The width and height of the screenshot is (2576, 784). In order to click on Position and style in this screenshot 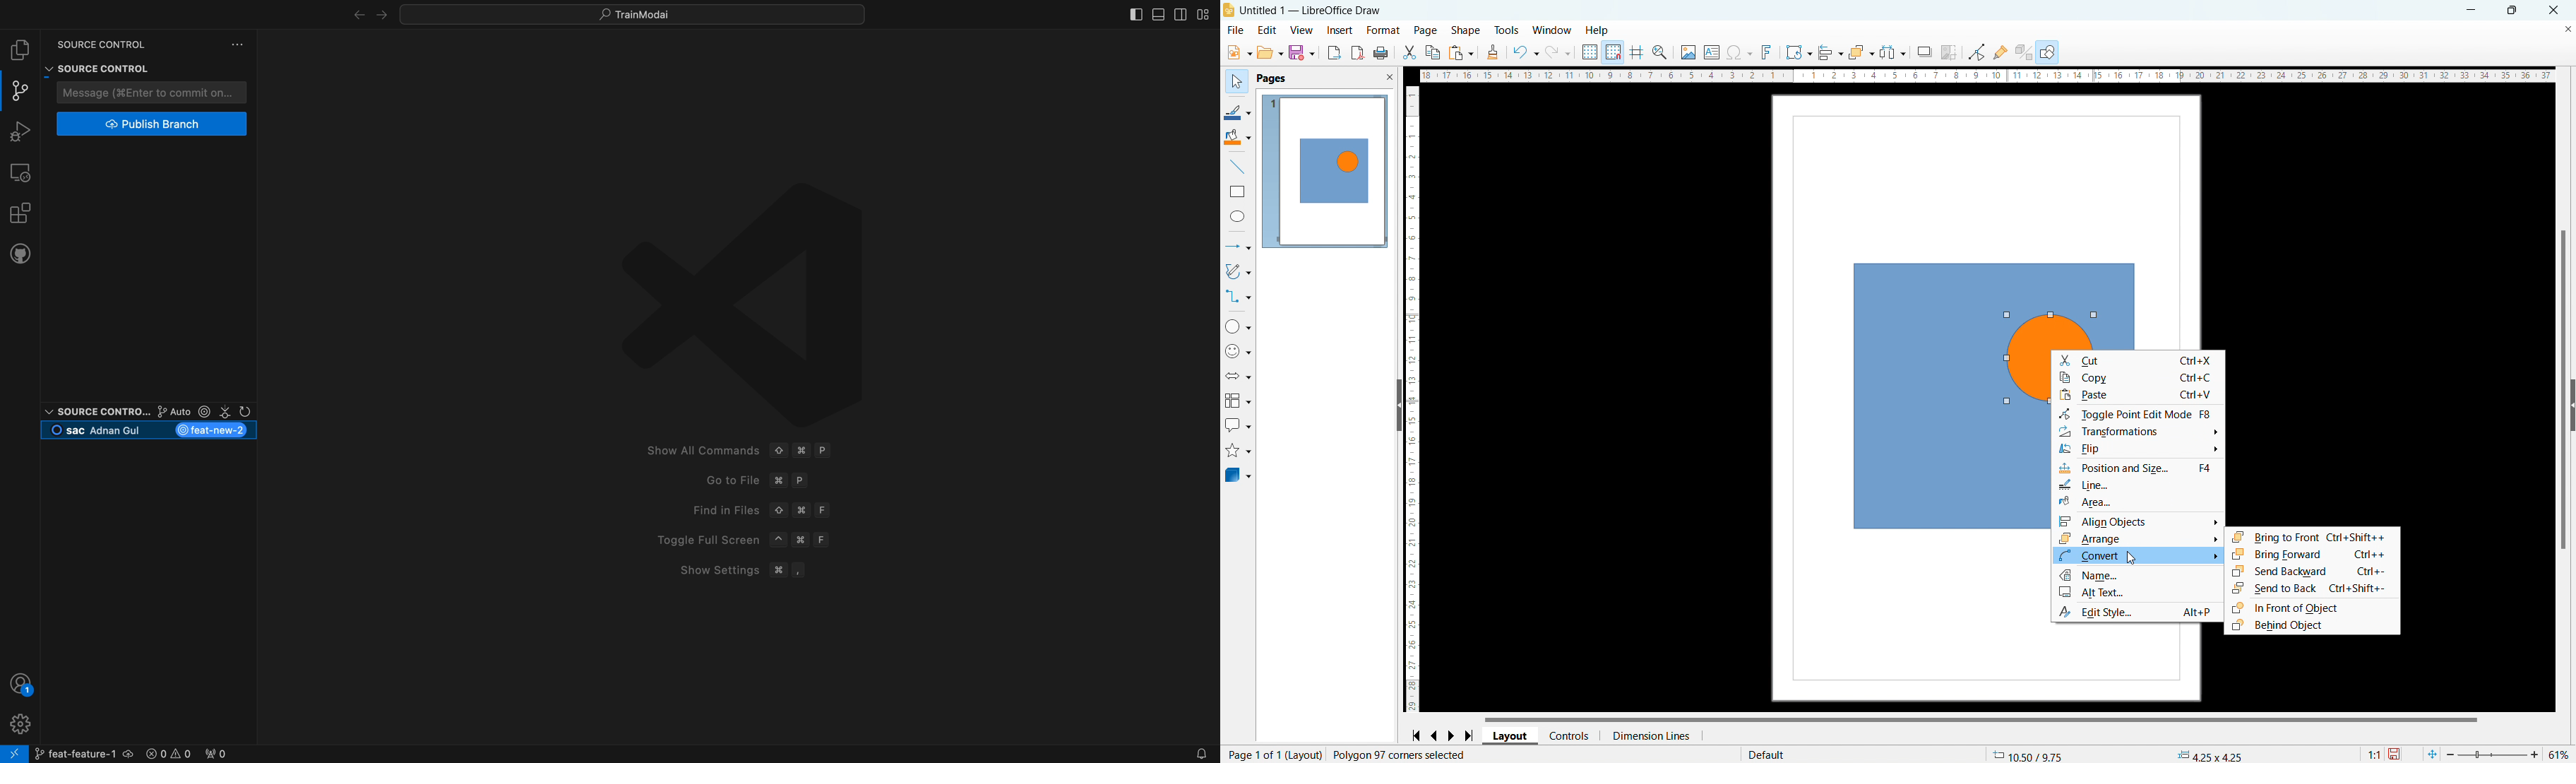, I will do `click(2138, 467)`.